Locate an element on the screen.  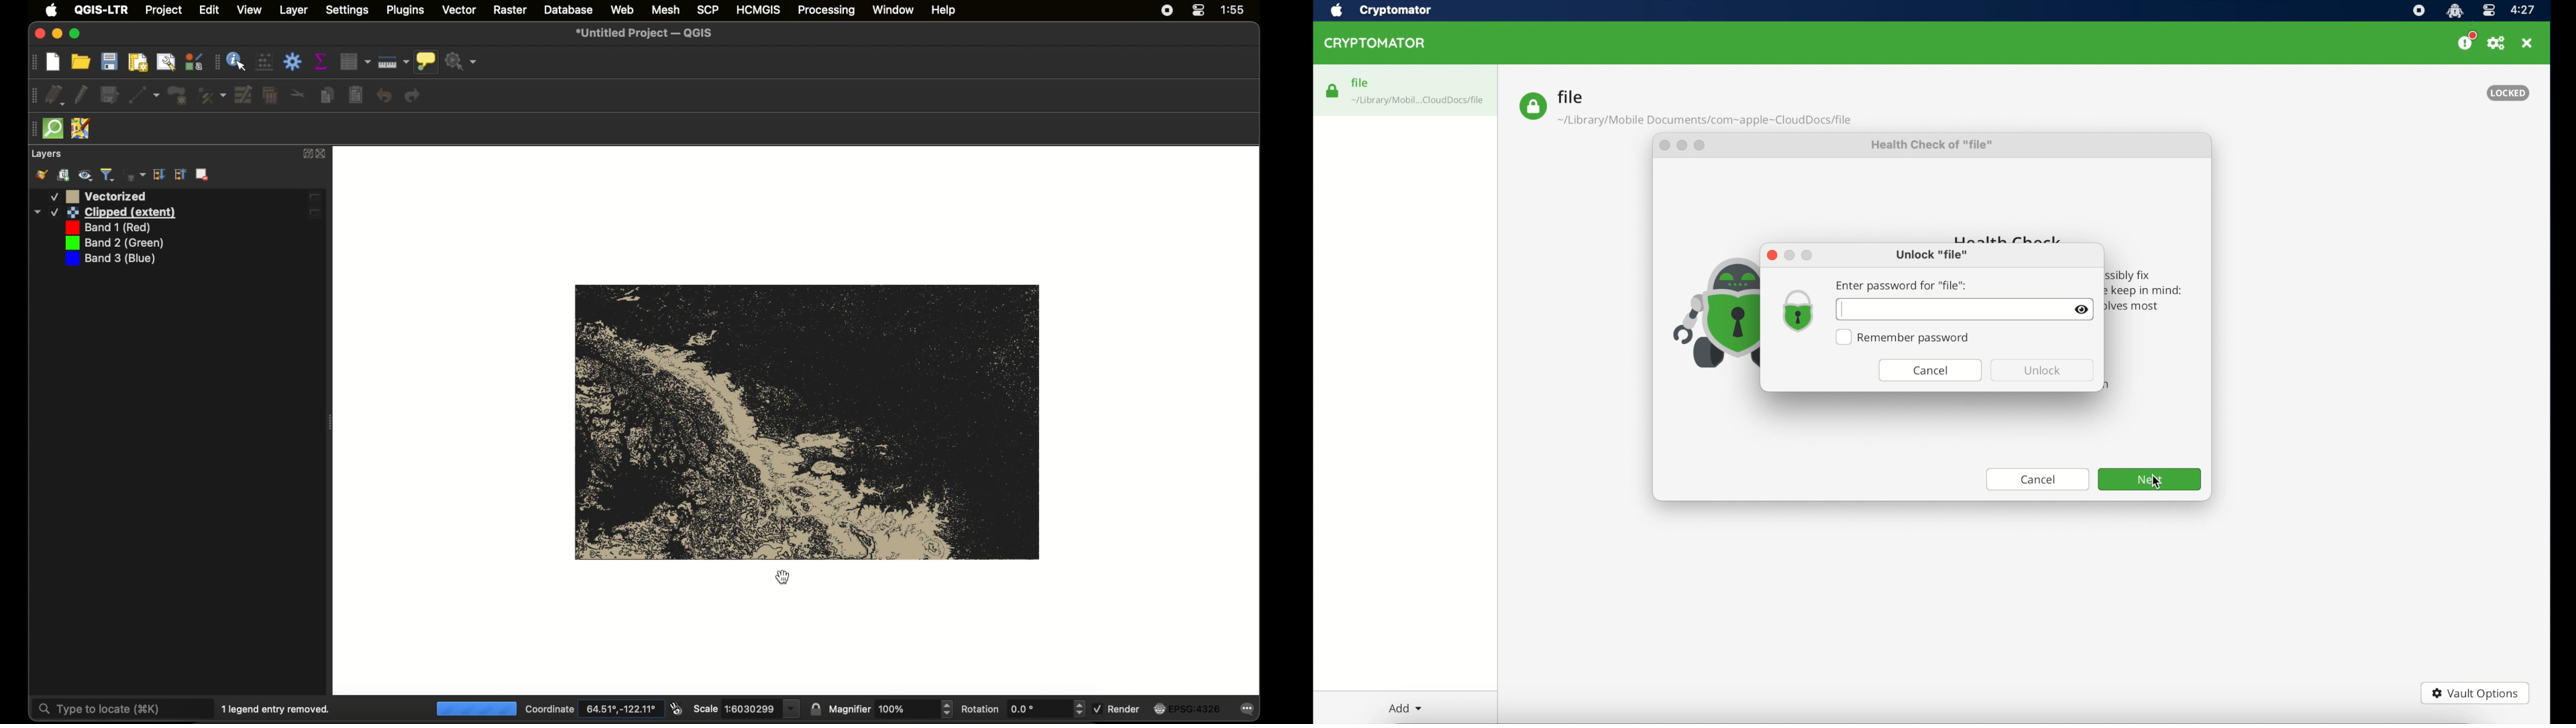
1 legend entry removed is located at coordinates (278, 709).